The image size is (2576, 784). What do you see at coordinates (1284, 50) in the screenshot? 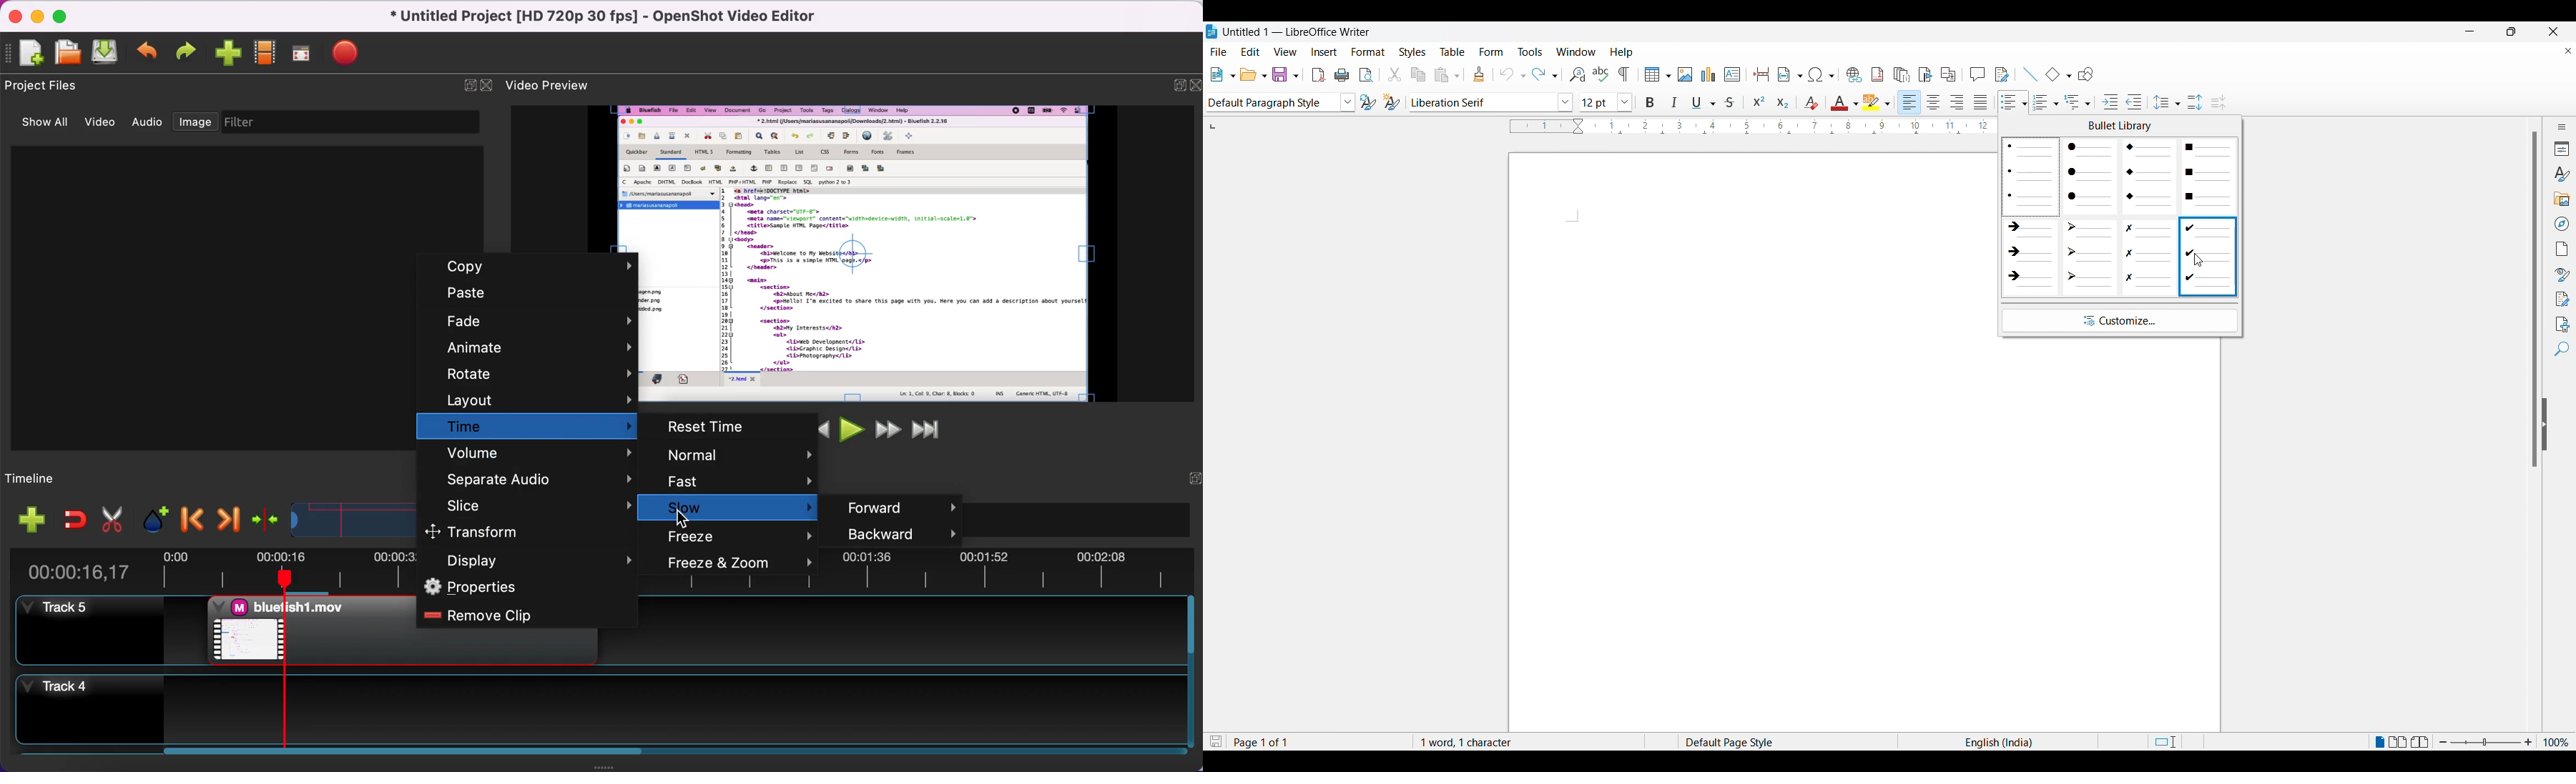
I see `View` at bounding box center [1284, 50].